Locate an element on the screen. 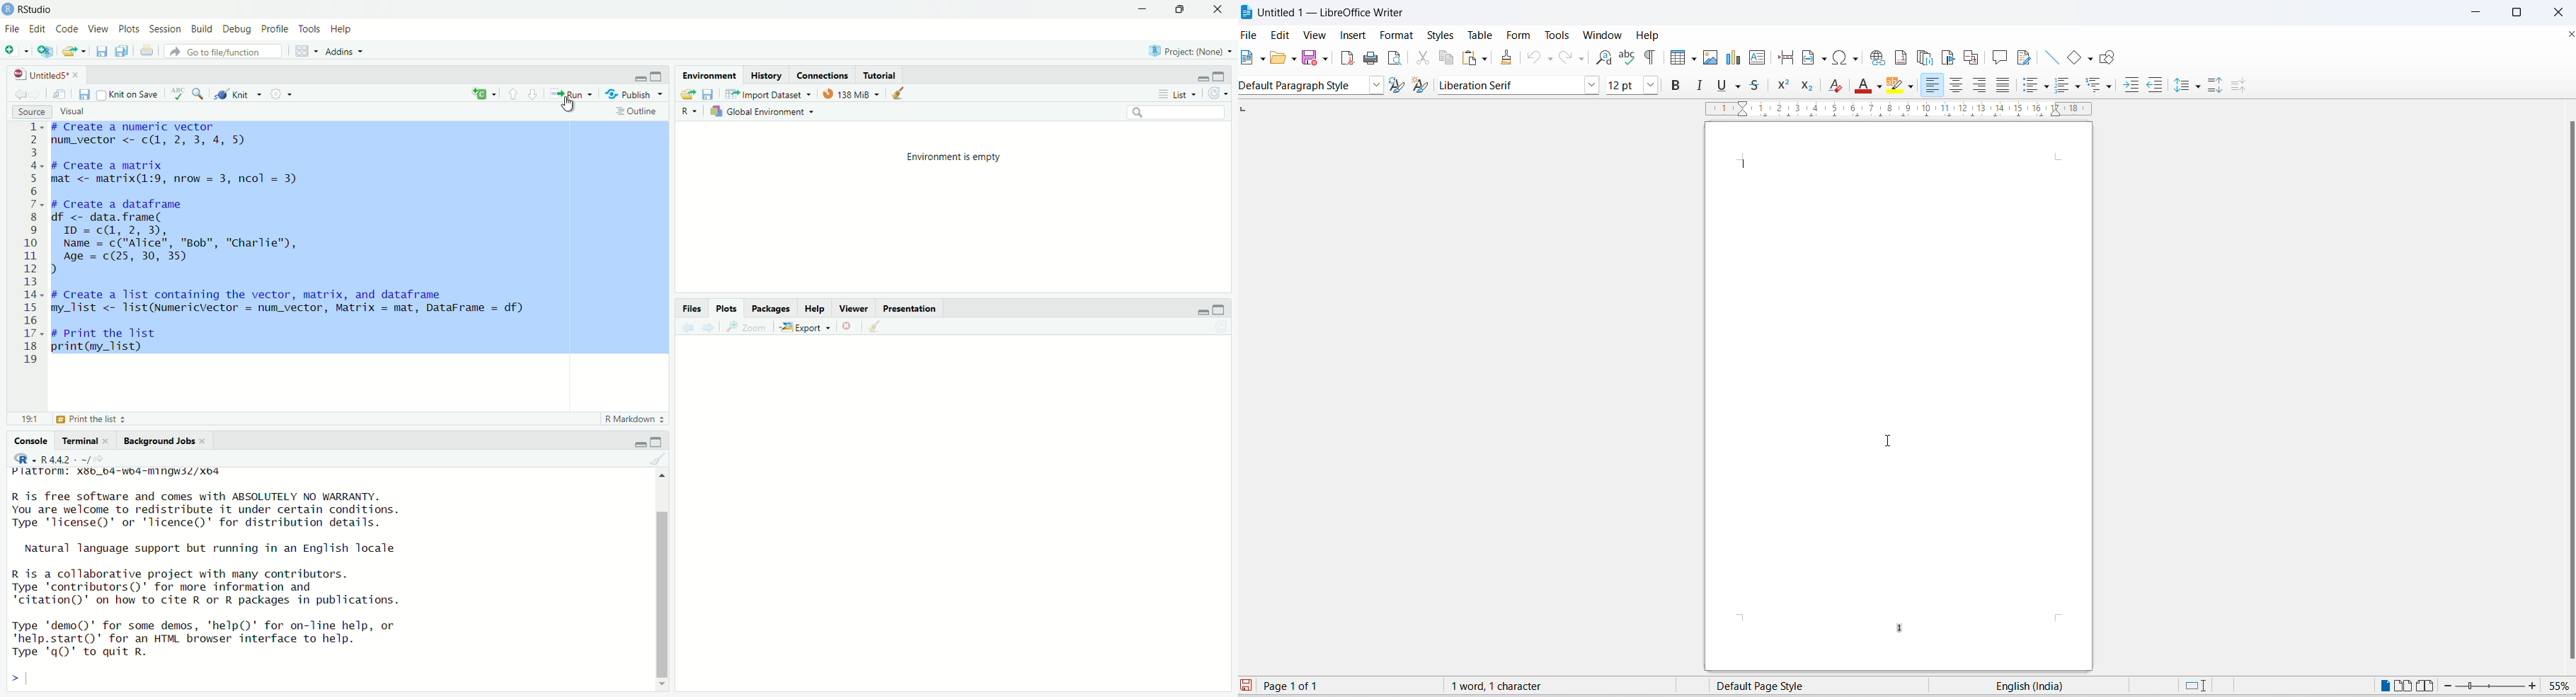  R~ is located at coordinates (690, 110).